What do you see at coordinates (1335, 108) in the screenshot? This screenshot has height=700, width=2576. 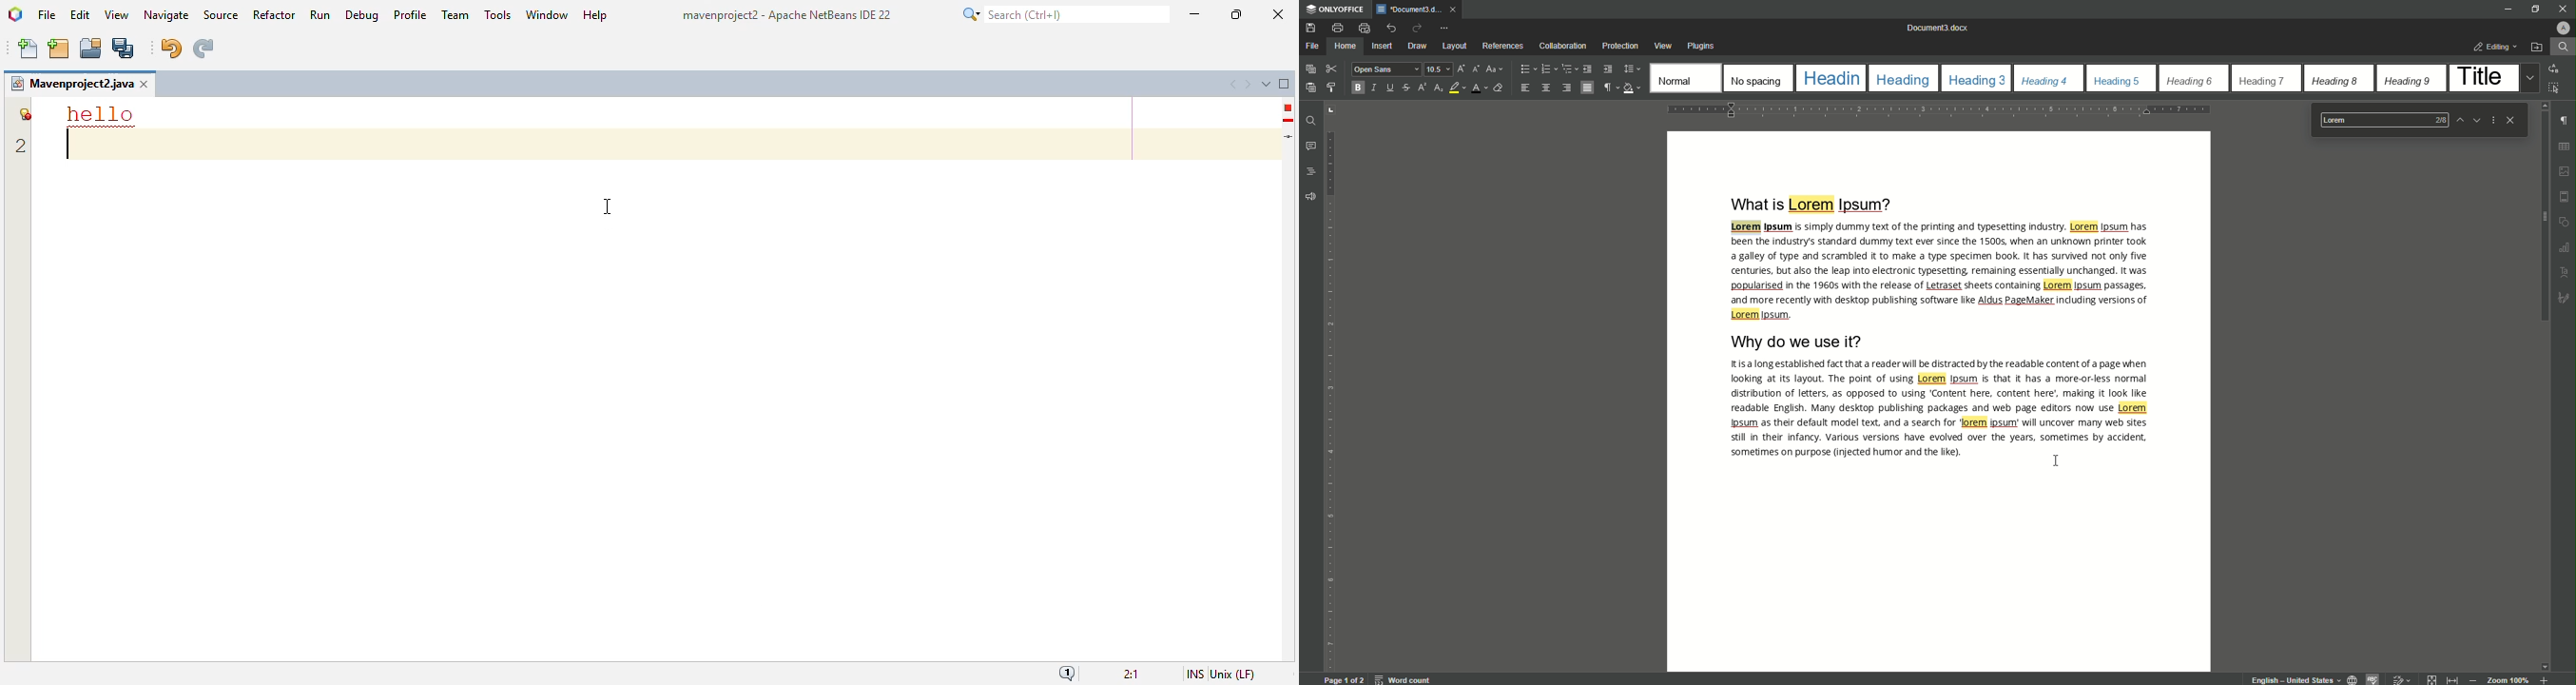 I see `adjust` at bounding box center [1335, 108].